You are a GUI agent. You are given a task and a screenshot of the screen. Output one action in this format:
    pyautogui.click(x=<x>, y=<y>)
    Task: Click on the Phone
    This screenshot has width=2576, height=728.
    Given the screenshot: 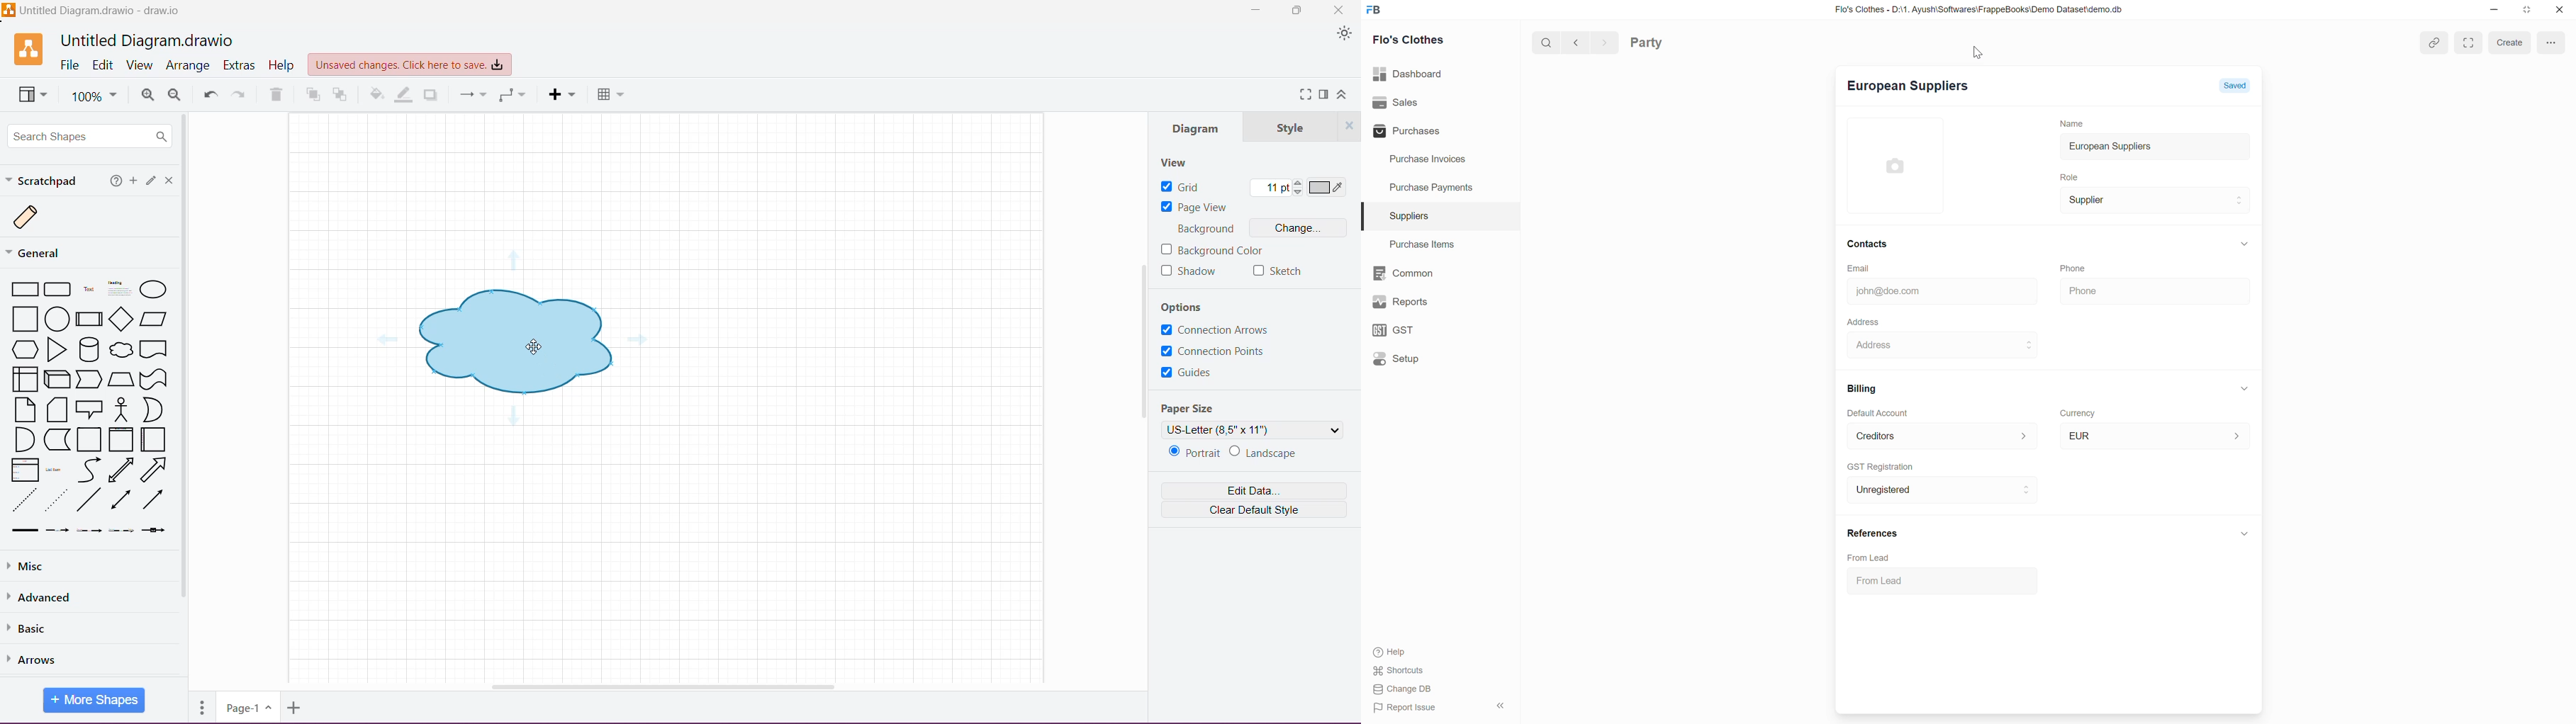 What is the action you would take?
    pyautogui.click(x=2085, y=266)
    